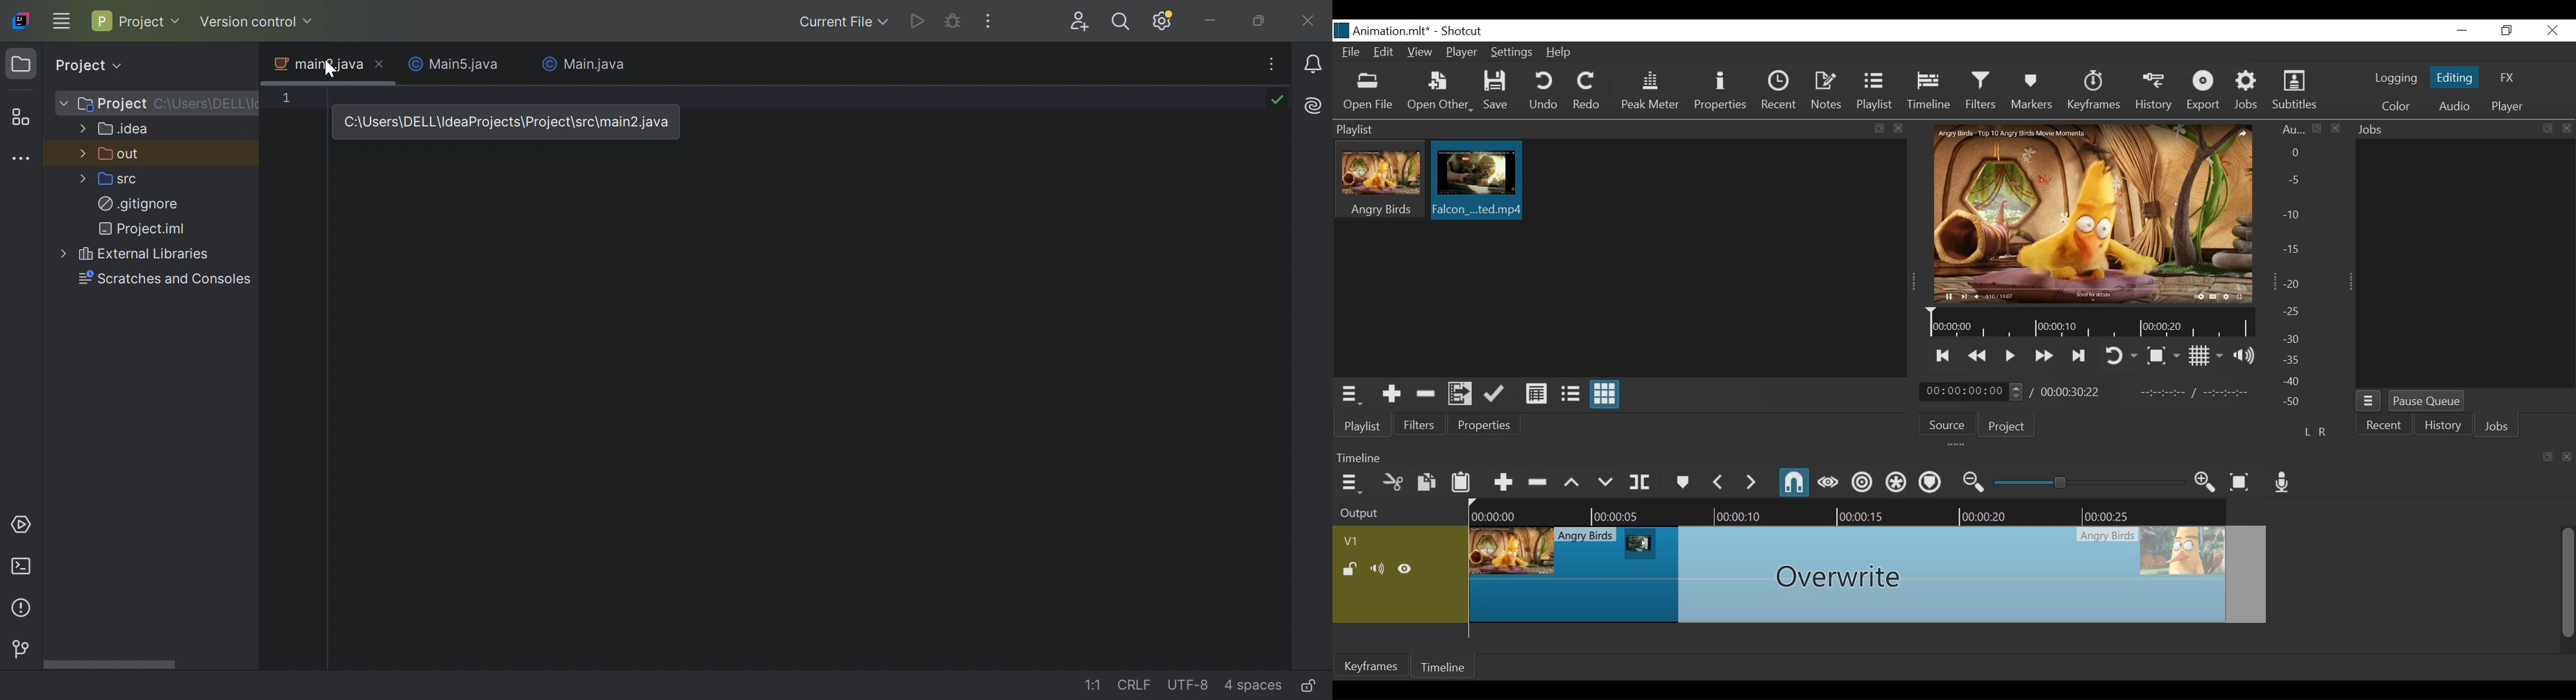 The height and width of the screenshot is (700, 2576). Describe the element at coordinates (2241, 482) in the screenshot. I see `Zoom timeline to fit` at that location.